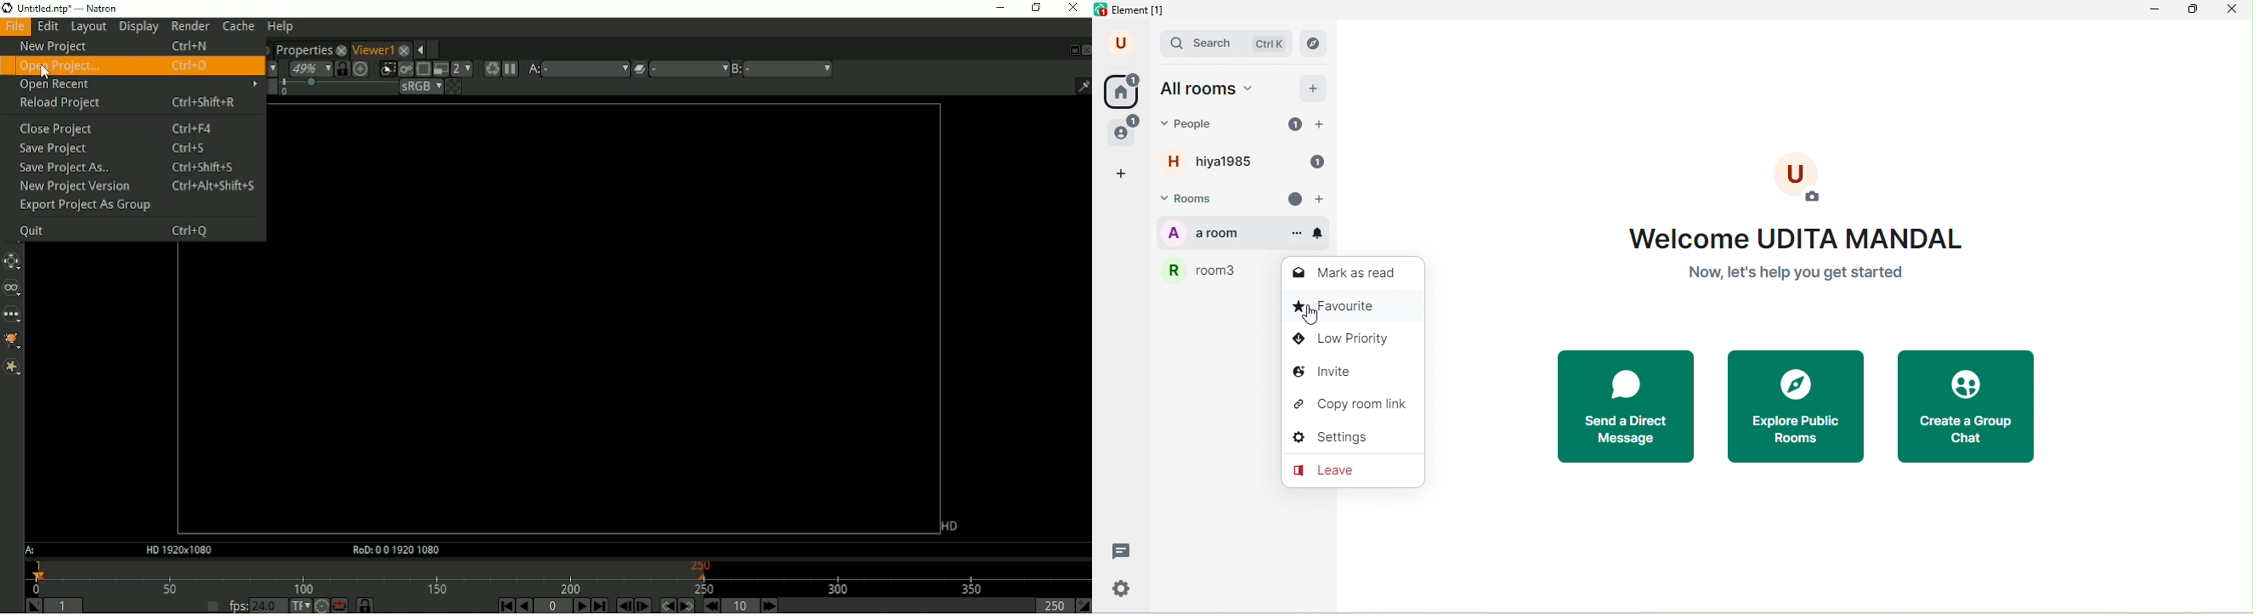  What do you see at coordinates (1348, 274) in the screenshot?
I see `mark as read` at bounding box center [1348, 274].